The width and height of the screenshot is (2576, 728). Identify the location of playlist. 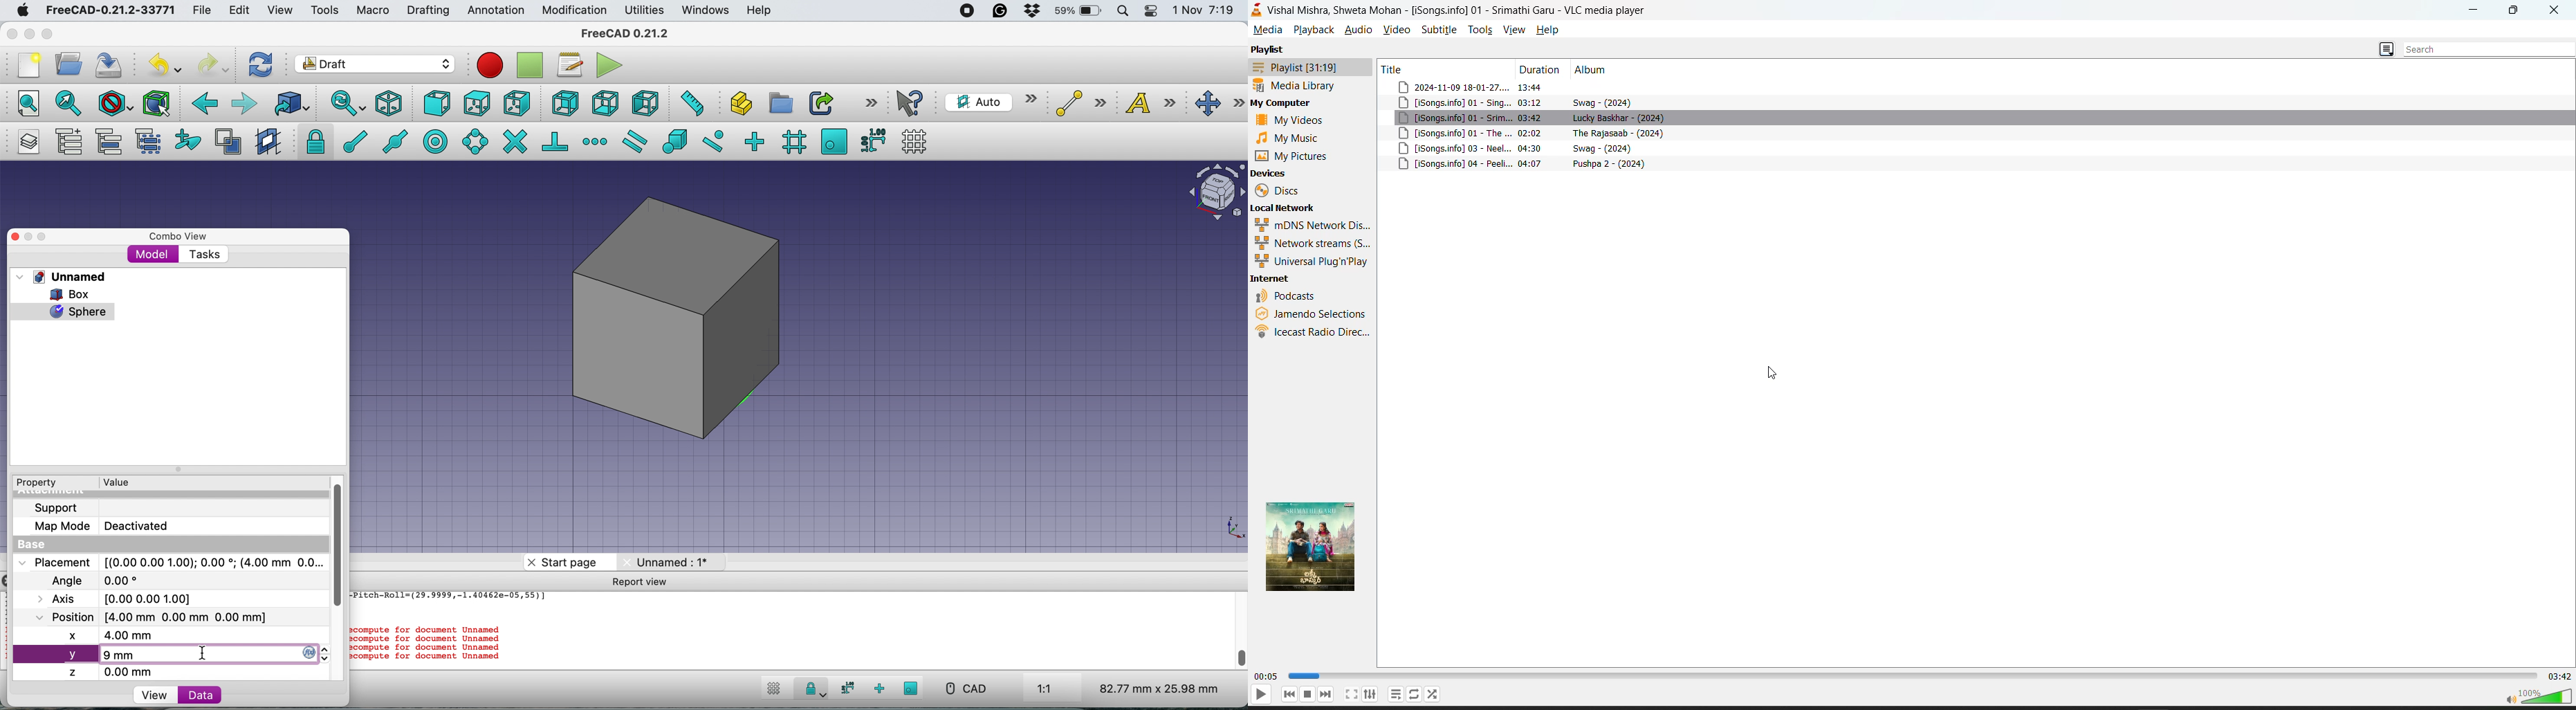
(1269, 48).